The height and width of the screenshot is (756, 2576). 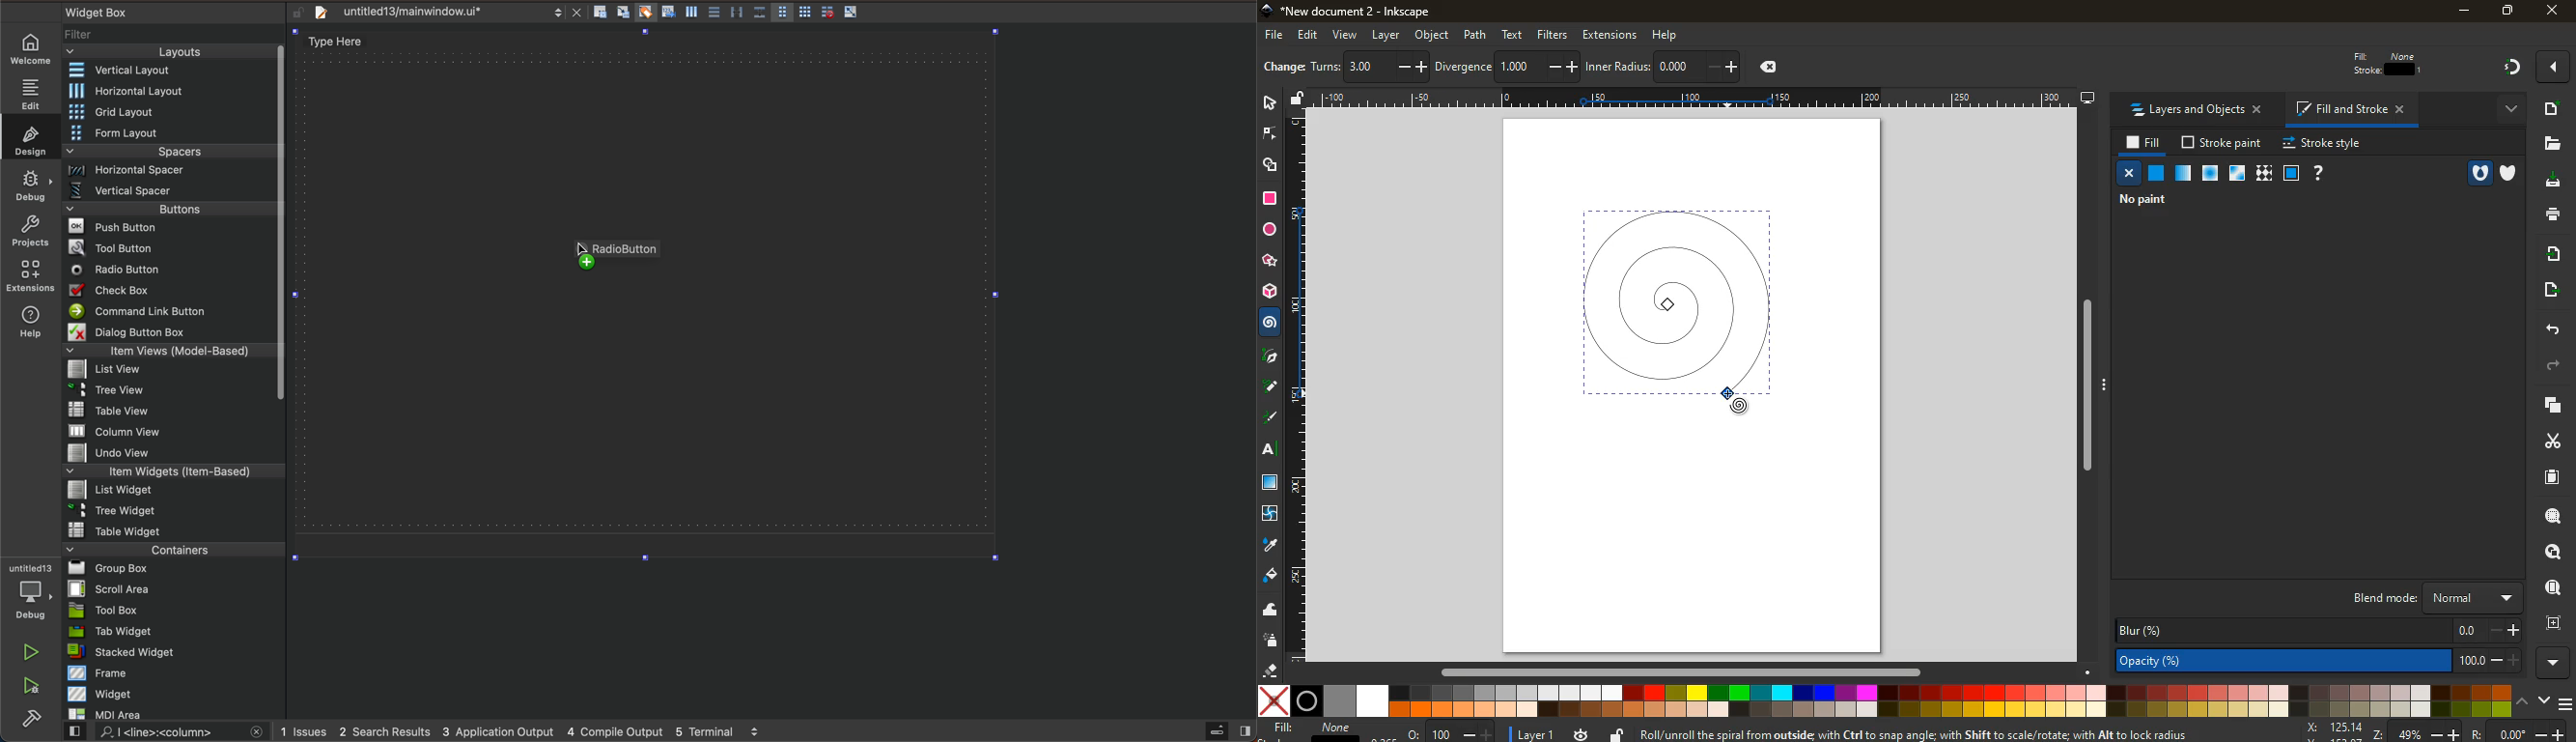 I want to click on , so click(x=1274, y=32).